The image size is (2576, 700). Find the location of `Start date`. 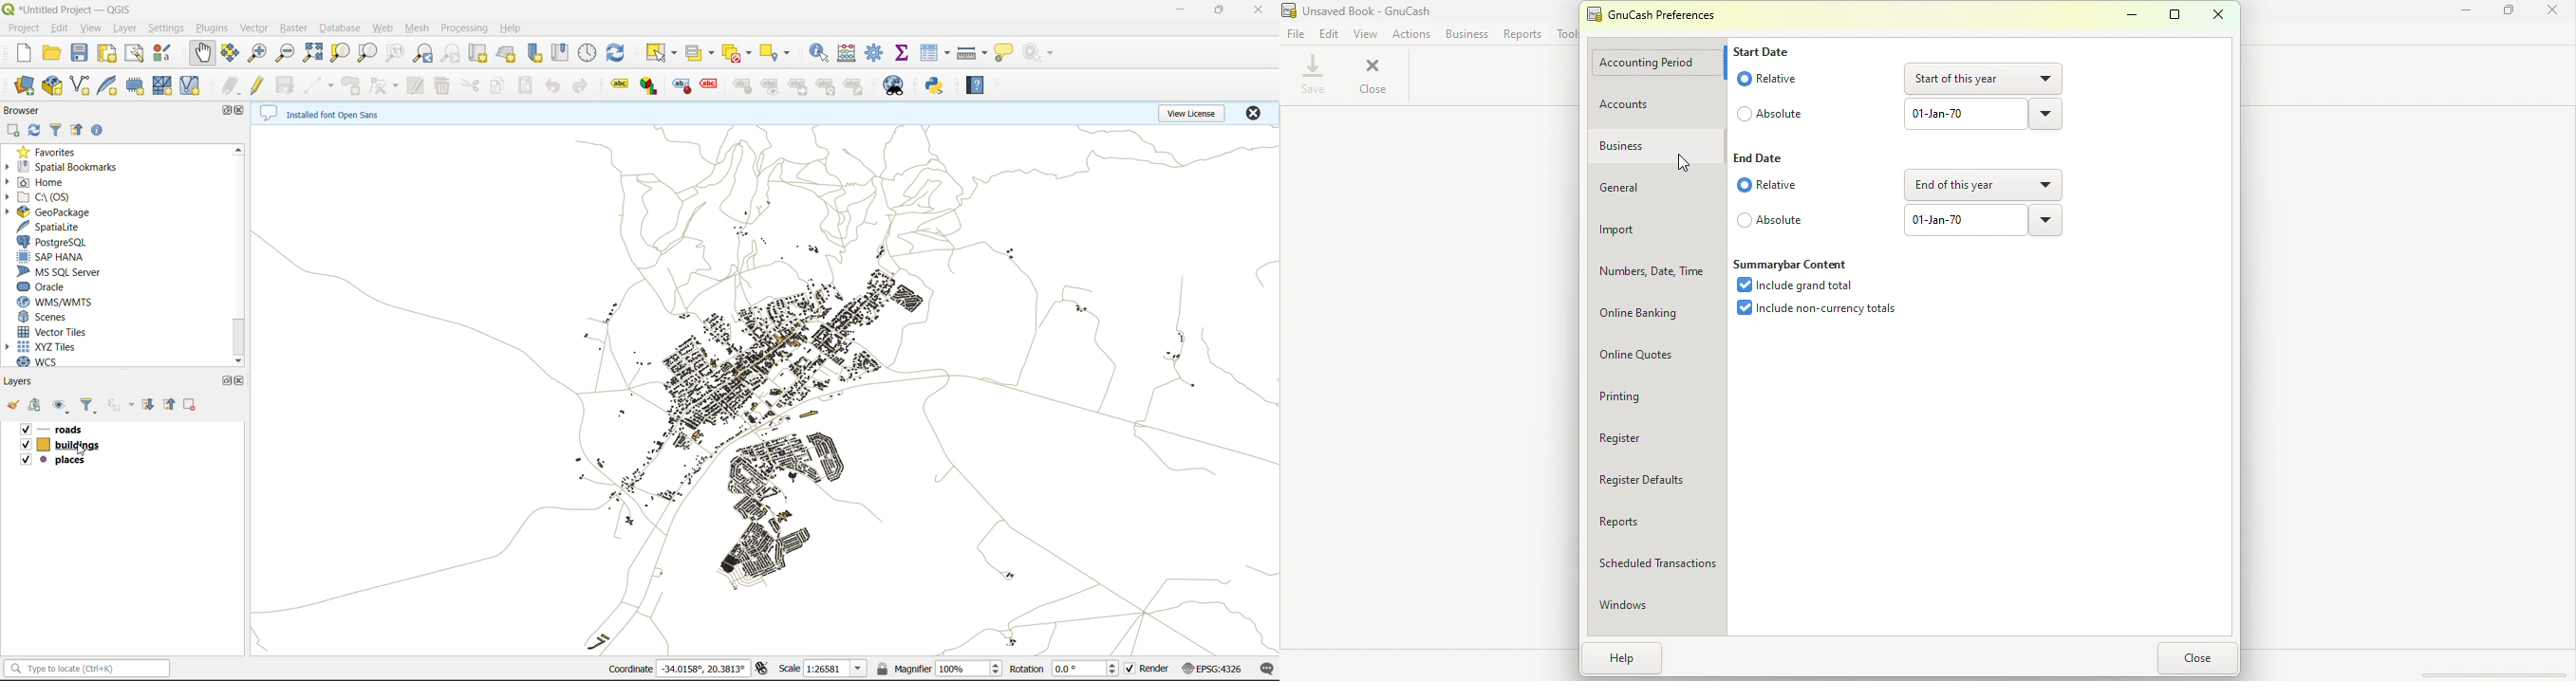

Start date is located at coordinates (1769, 52).